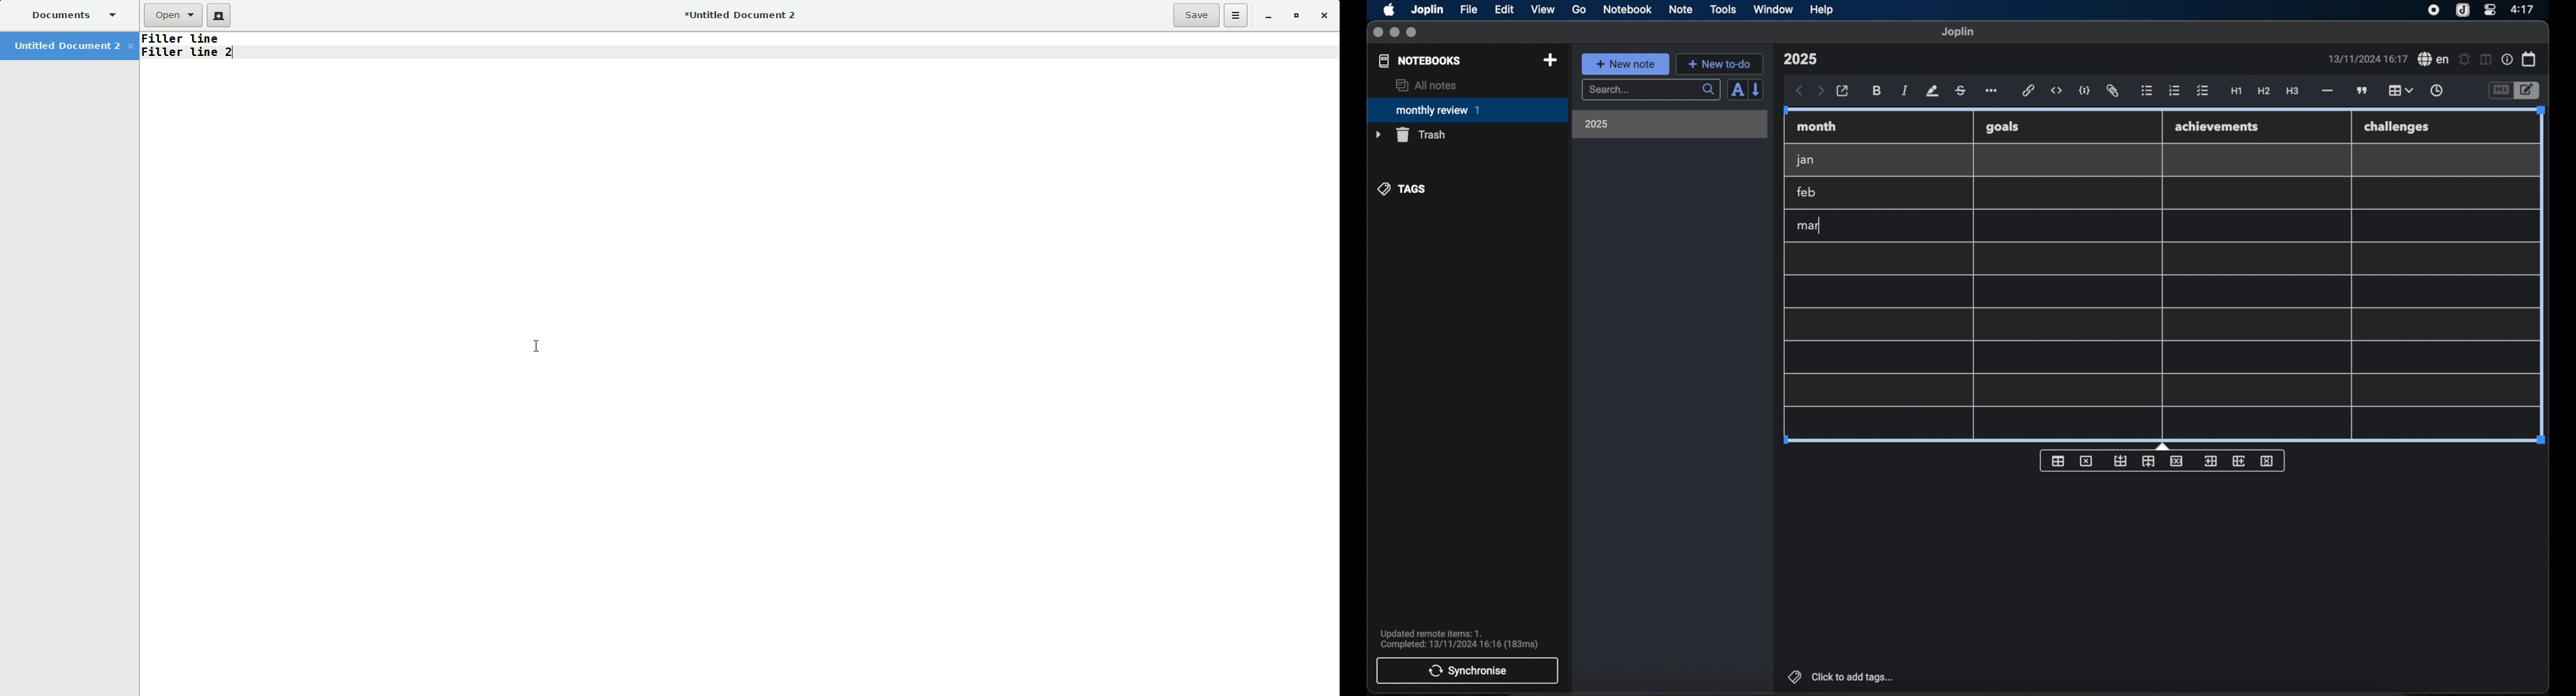  Describe the element at coordinates (1597, 124) in the screenshot. I see `2025` at that location.